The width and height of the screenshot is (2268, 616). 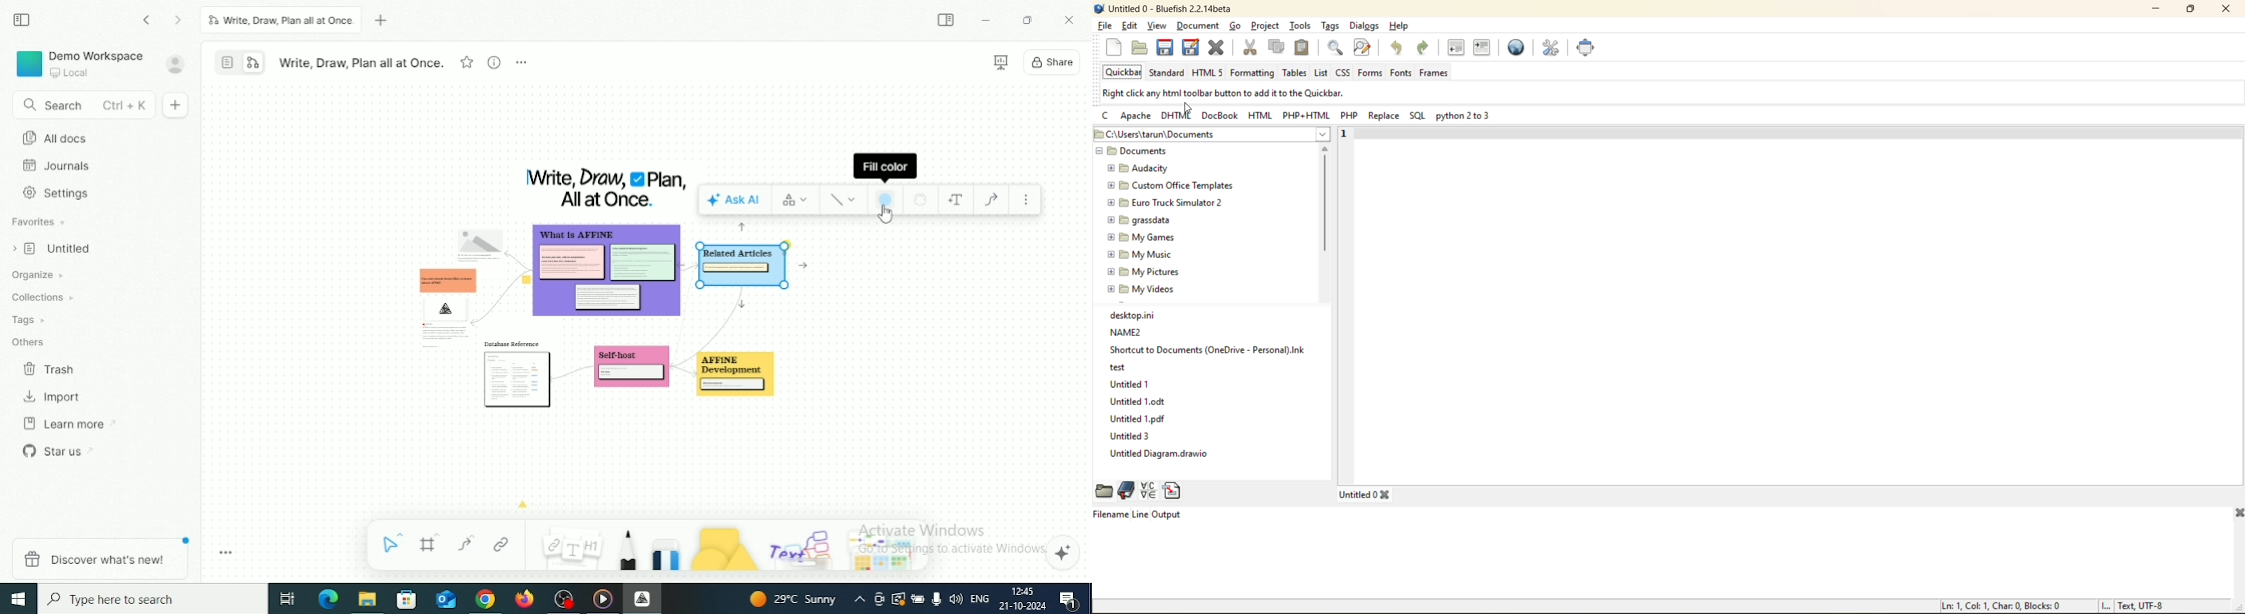 What do you see at coordinates (1138, 255) in the screenshot?
I see `My Music` at bounding box center [1138, 255].